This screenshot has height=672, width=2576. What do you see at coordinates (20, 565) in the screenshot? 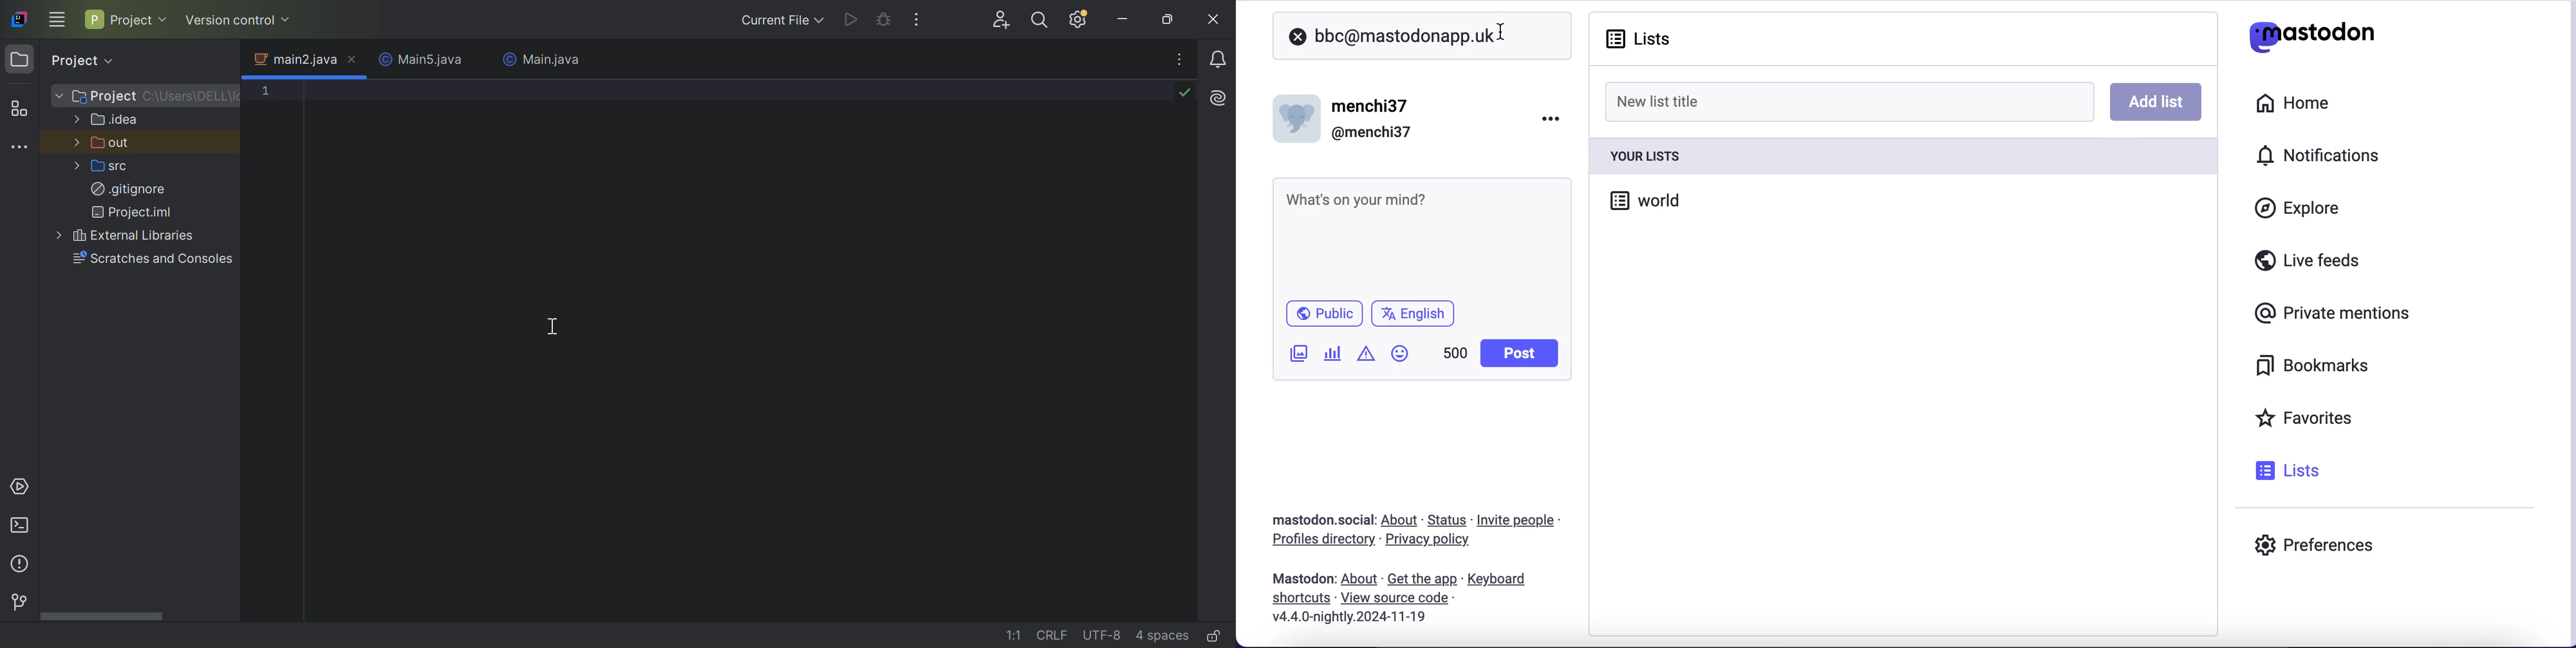
I see `Problems` at bounding box center [20, 565].